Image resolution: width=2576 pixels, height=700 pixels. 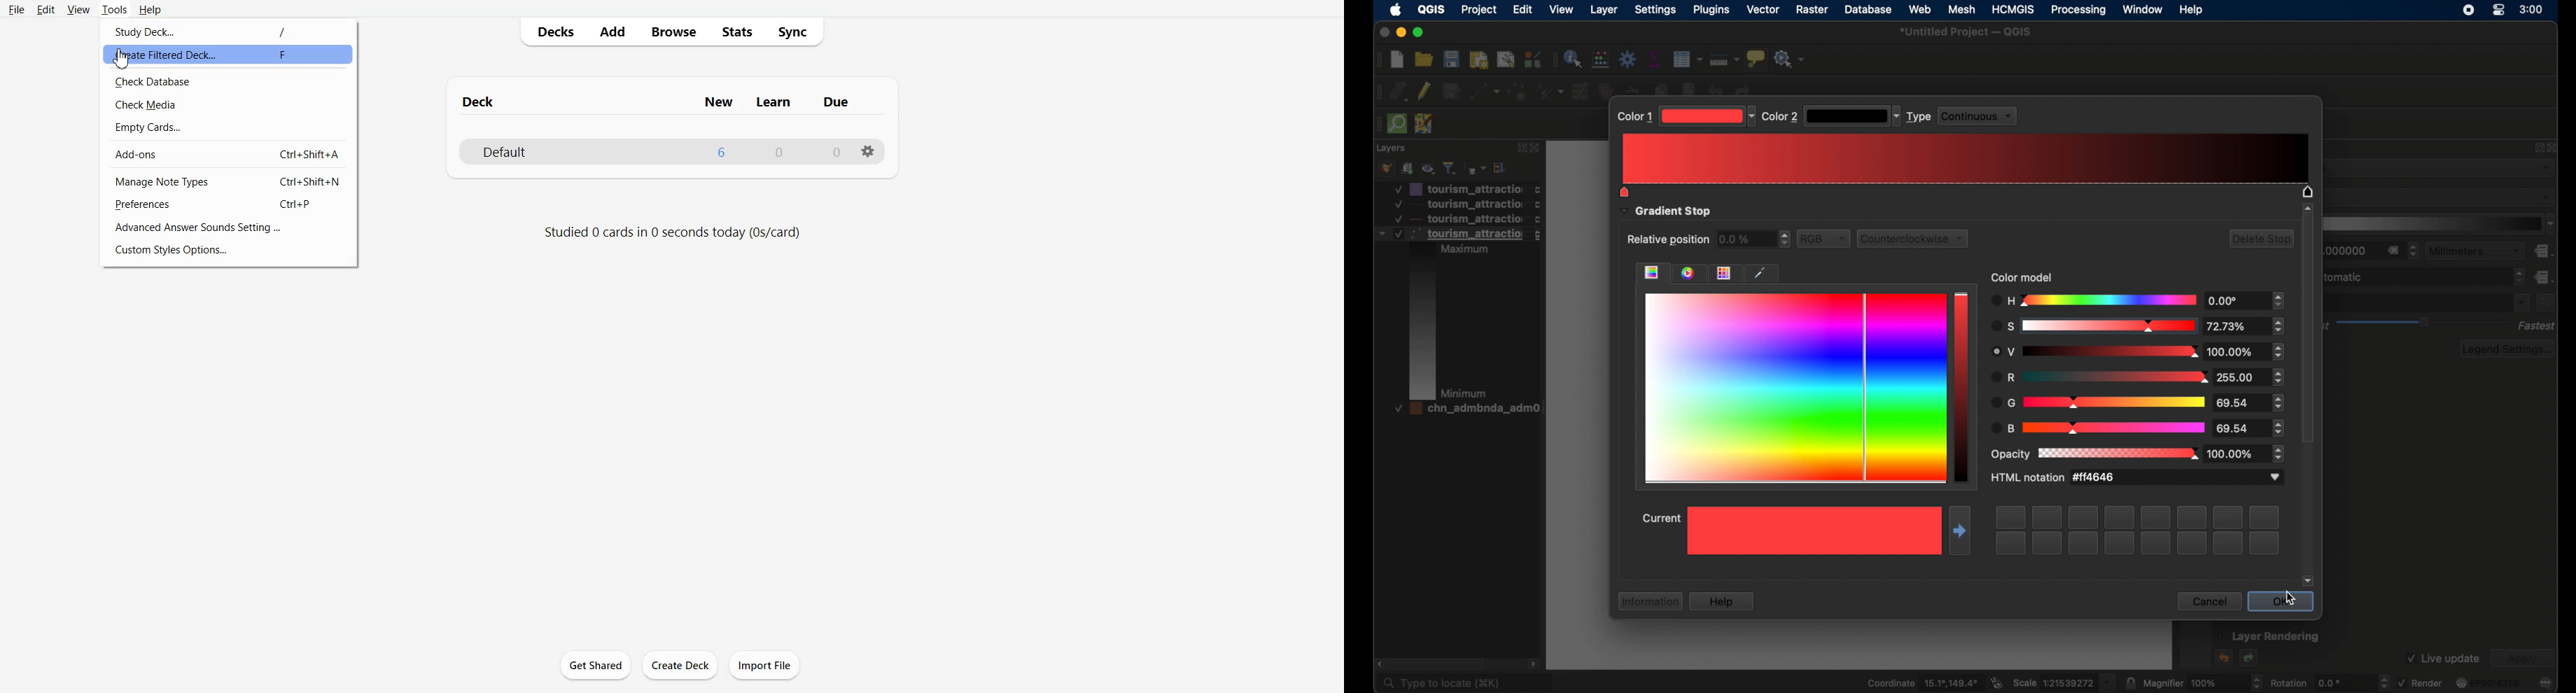 What do you see at coordinates (2000, 428) in the screenshot?
I see `B` at bounding box center [2000, 428].